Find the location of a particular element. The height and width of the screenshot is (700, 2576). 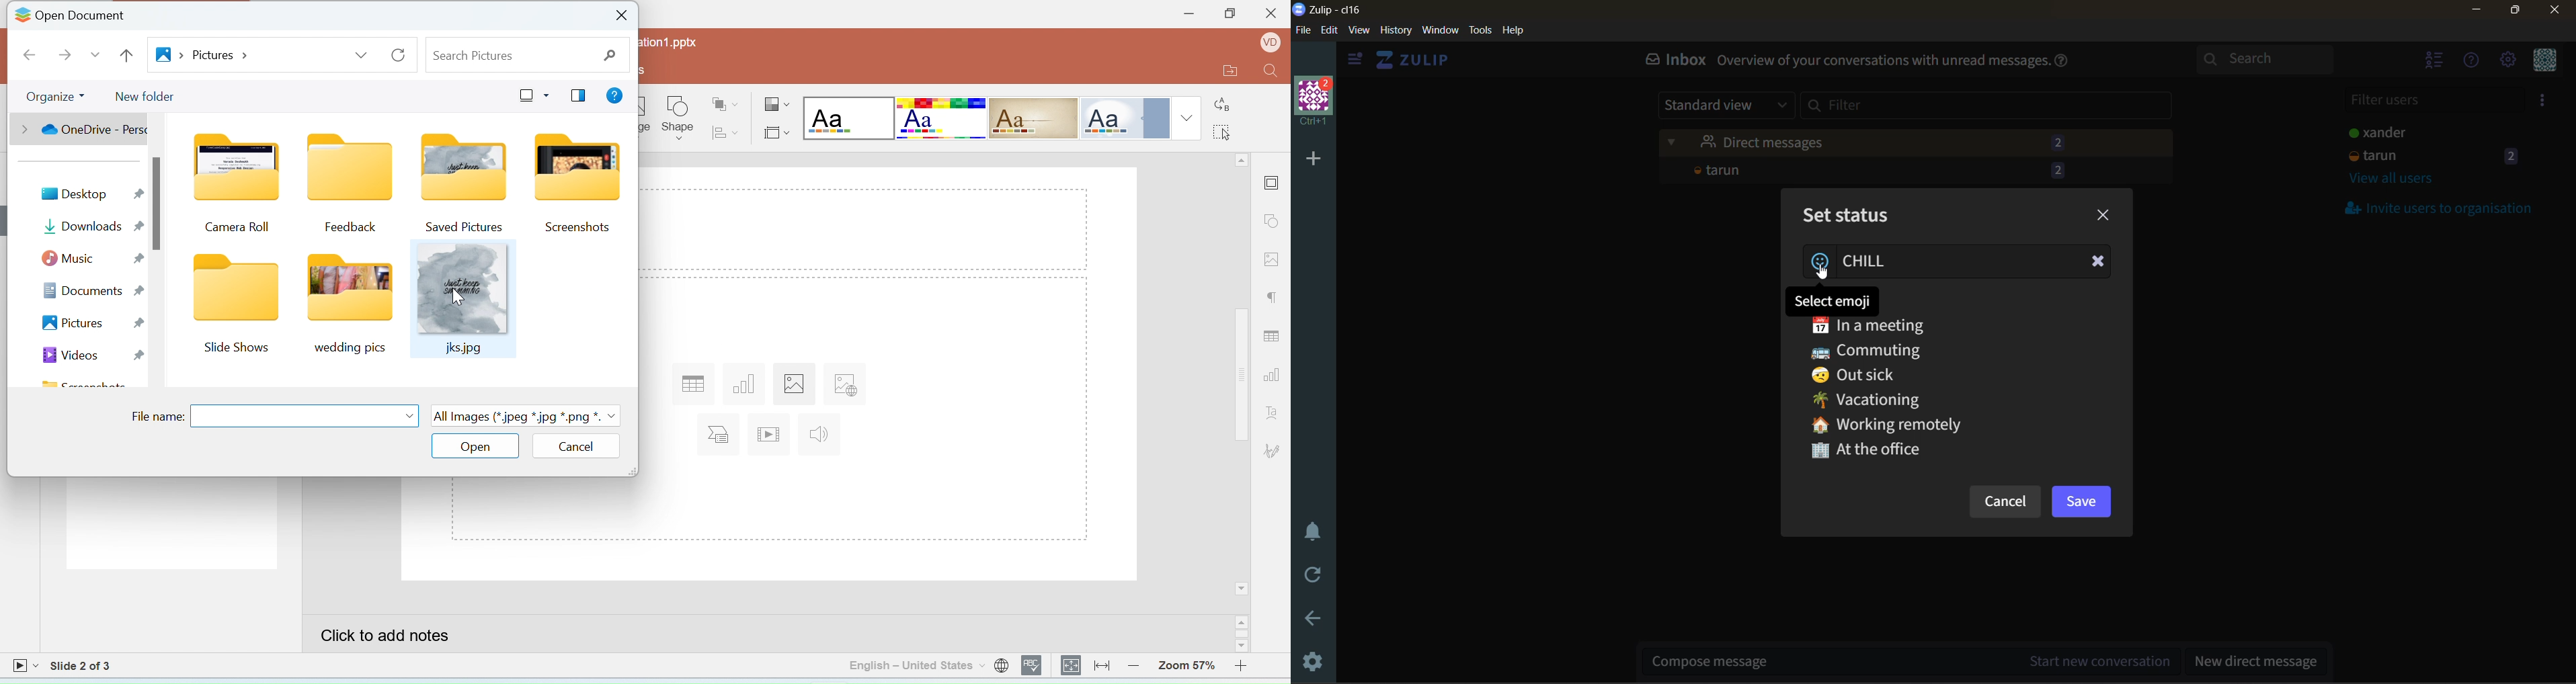

filter is located at coordinates (1996, 109).